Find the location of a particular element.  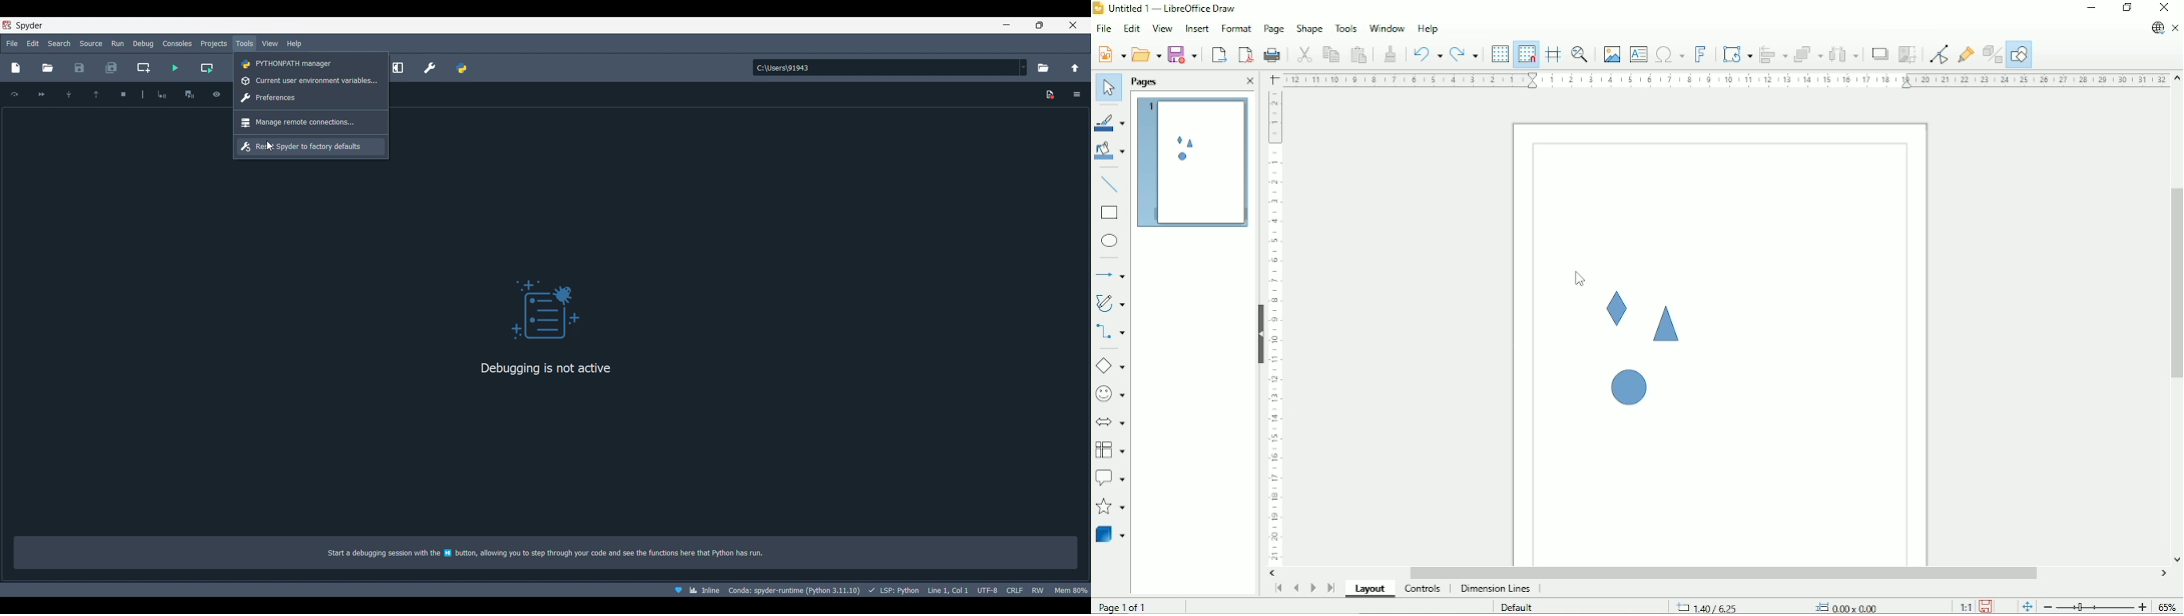

Help is located at coordinates (1428, 29).